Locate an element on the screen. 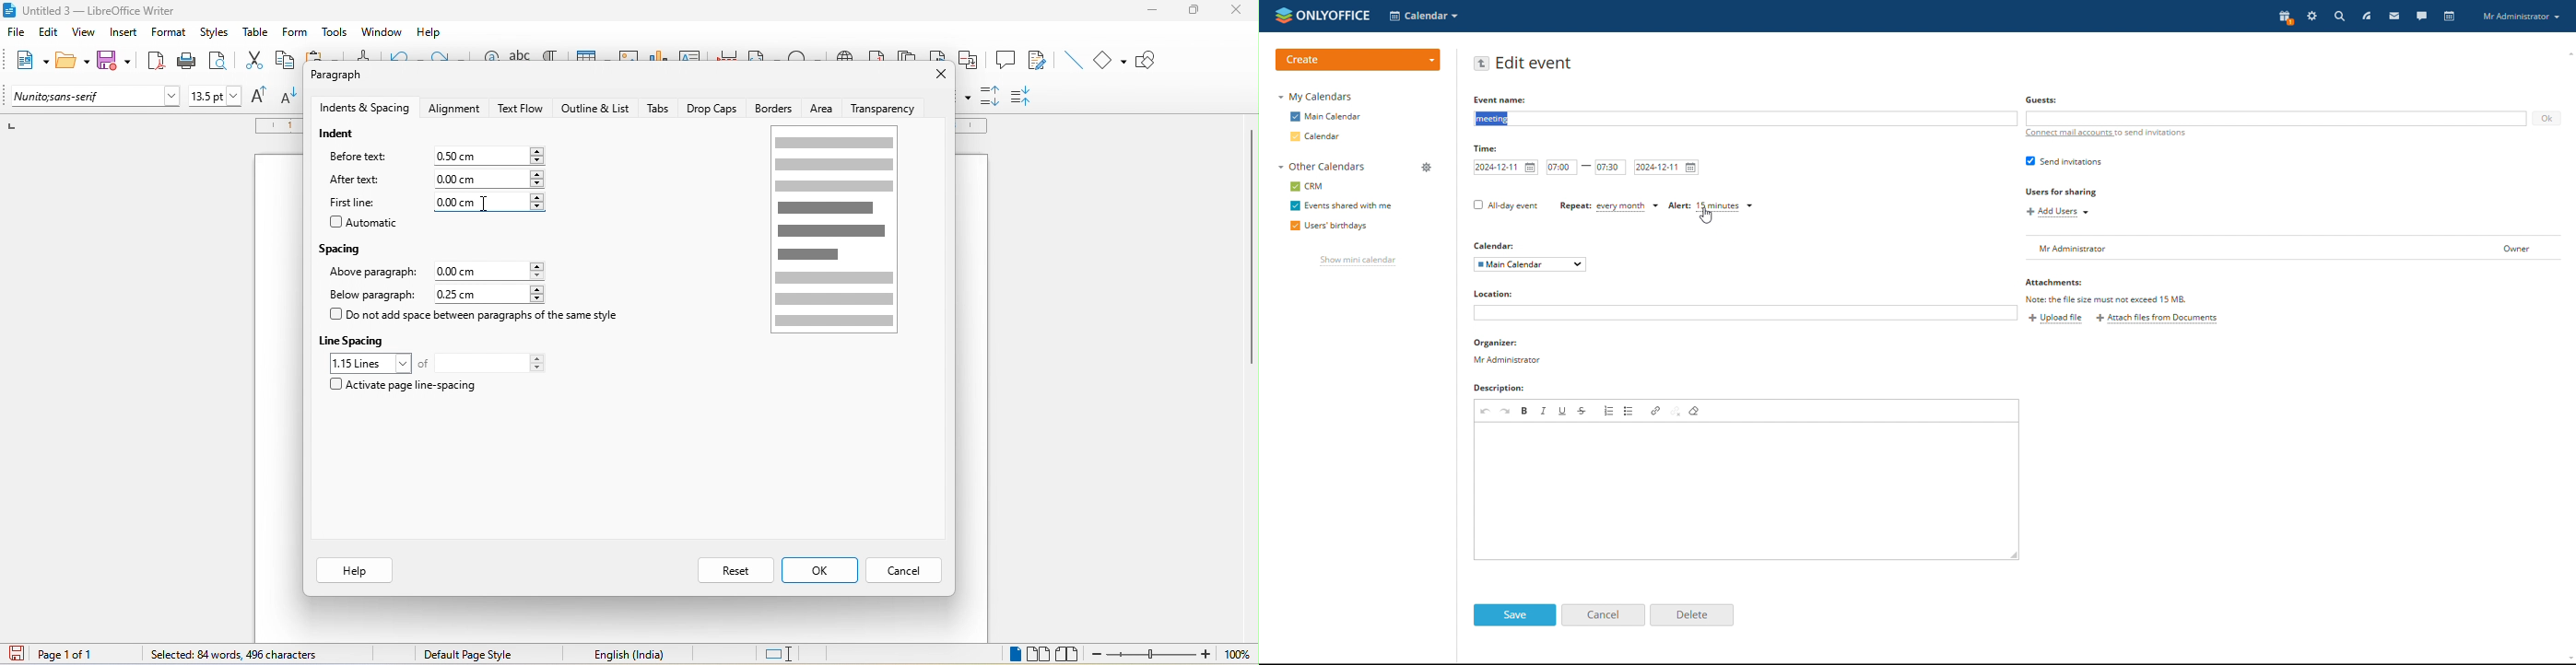 This screenshot has height=672, width=2576. 84 words, 496 characters is located at coordinates (231, 656).